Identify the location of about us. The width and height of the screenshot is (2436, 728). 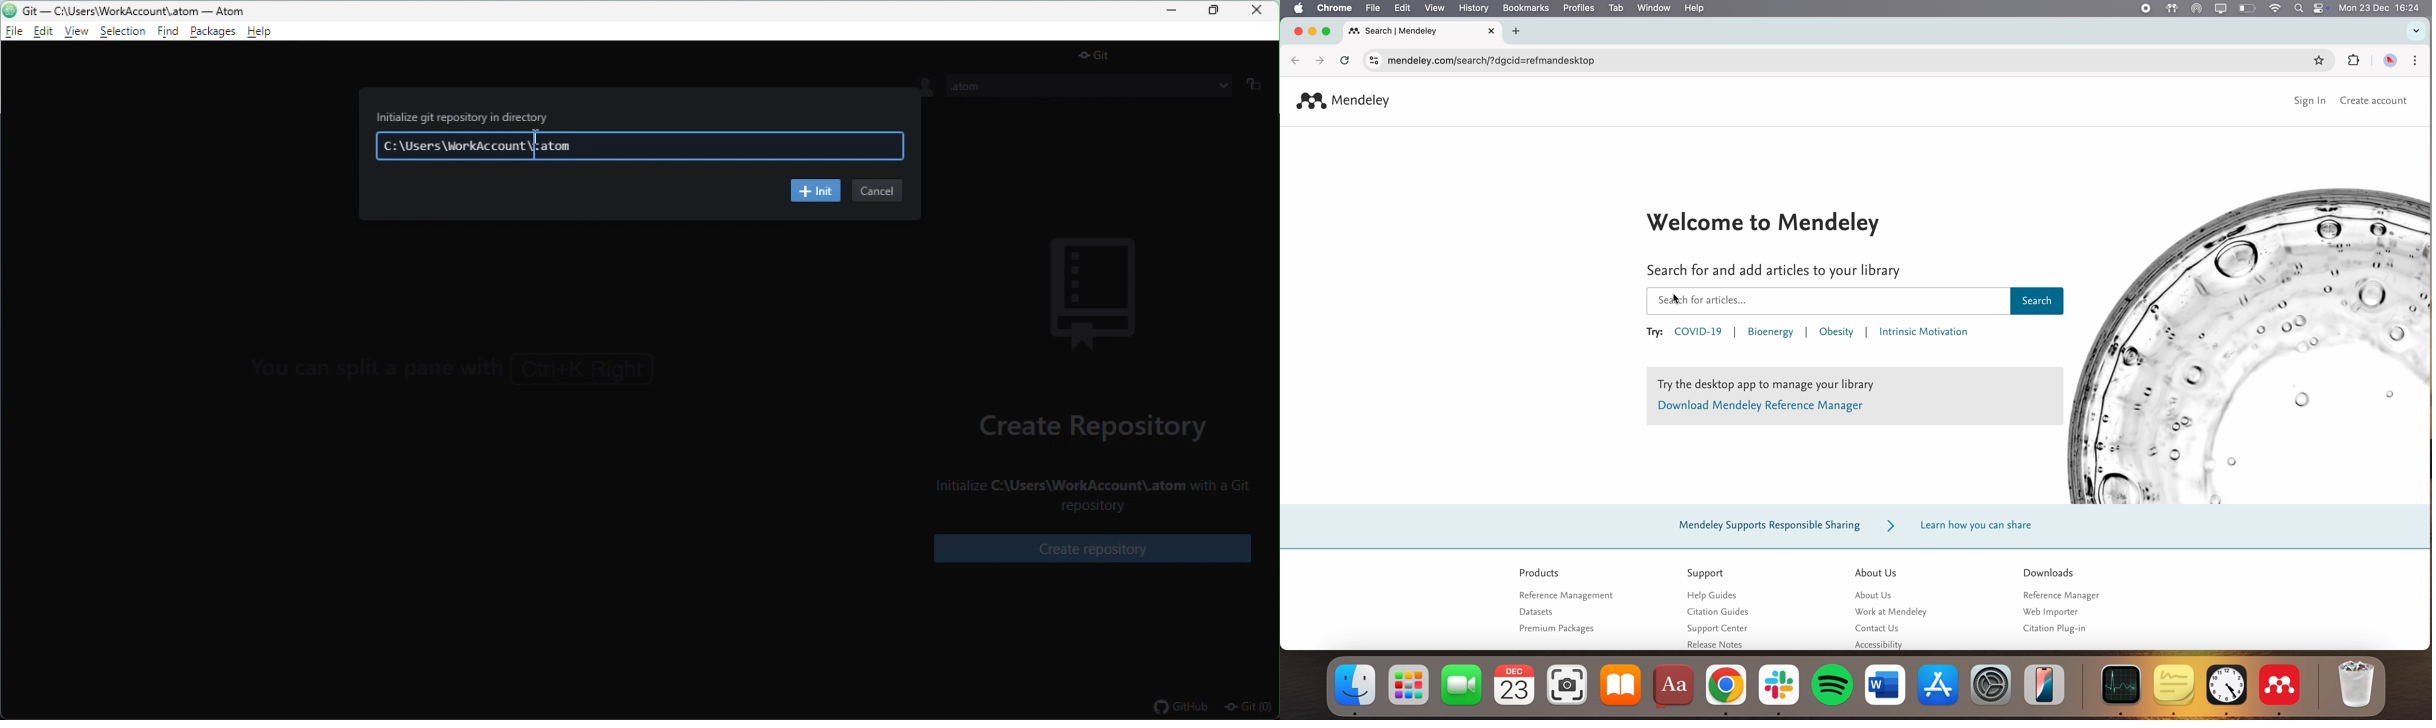
(1876, 572).